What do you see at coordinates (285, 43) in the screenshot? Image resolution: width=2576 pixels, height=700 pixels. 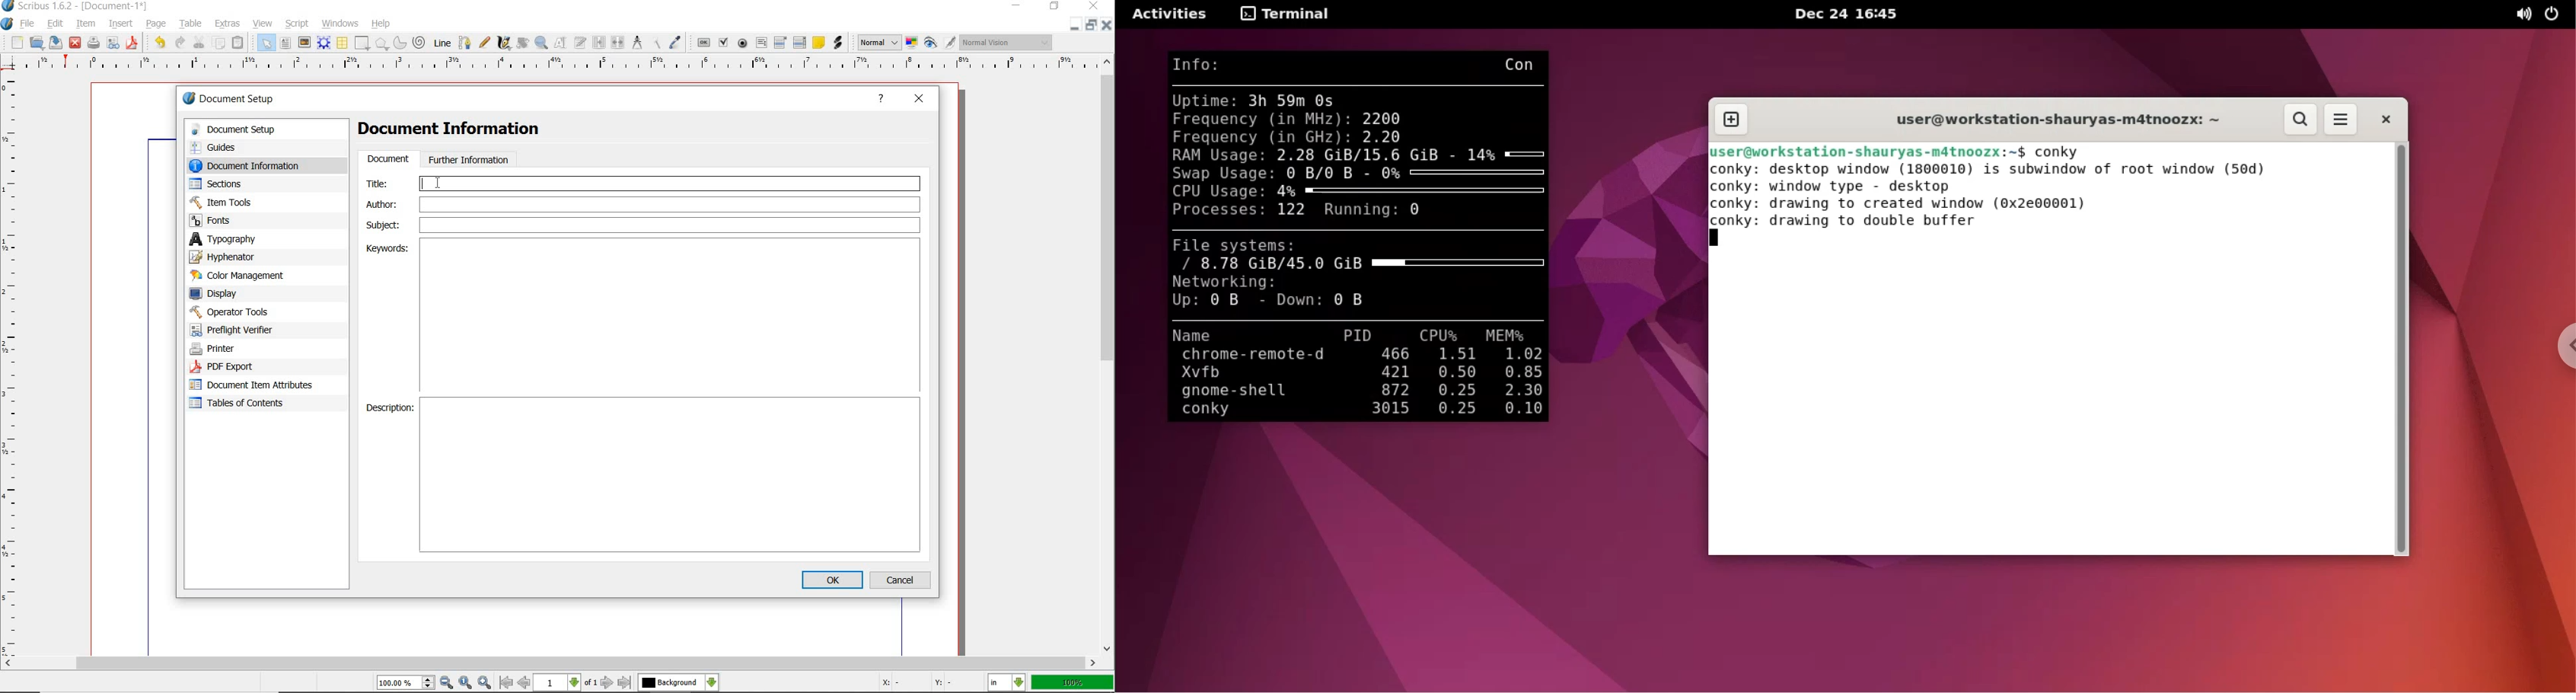 I see `text frame` at bounding box center [285, 43].